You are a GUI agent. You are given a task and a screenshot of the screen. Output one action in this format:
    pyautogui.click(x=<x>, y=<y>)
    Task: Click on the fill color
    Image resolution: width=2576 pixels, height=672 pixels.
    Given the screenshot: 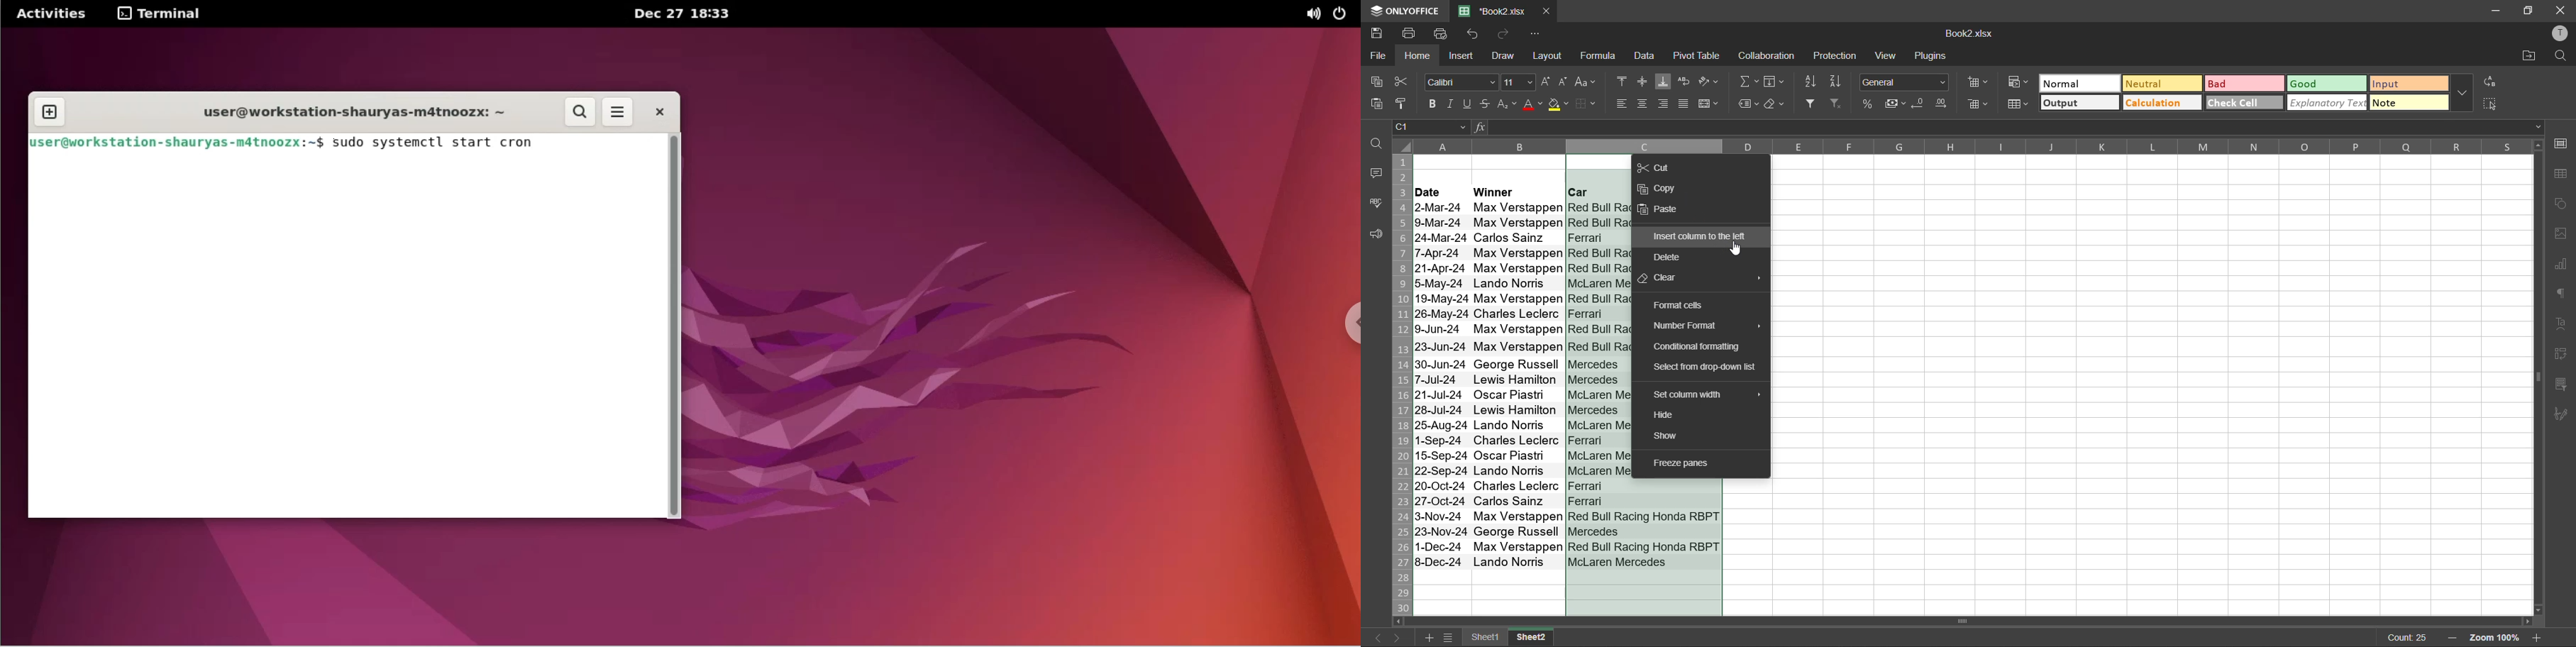 What is the action you would take?
    pyautogui.click(x=1561, y=106)
    